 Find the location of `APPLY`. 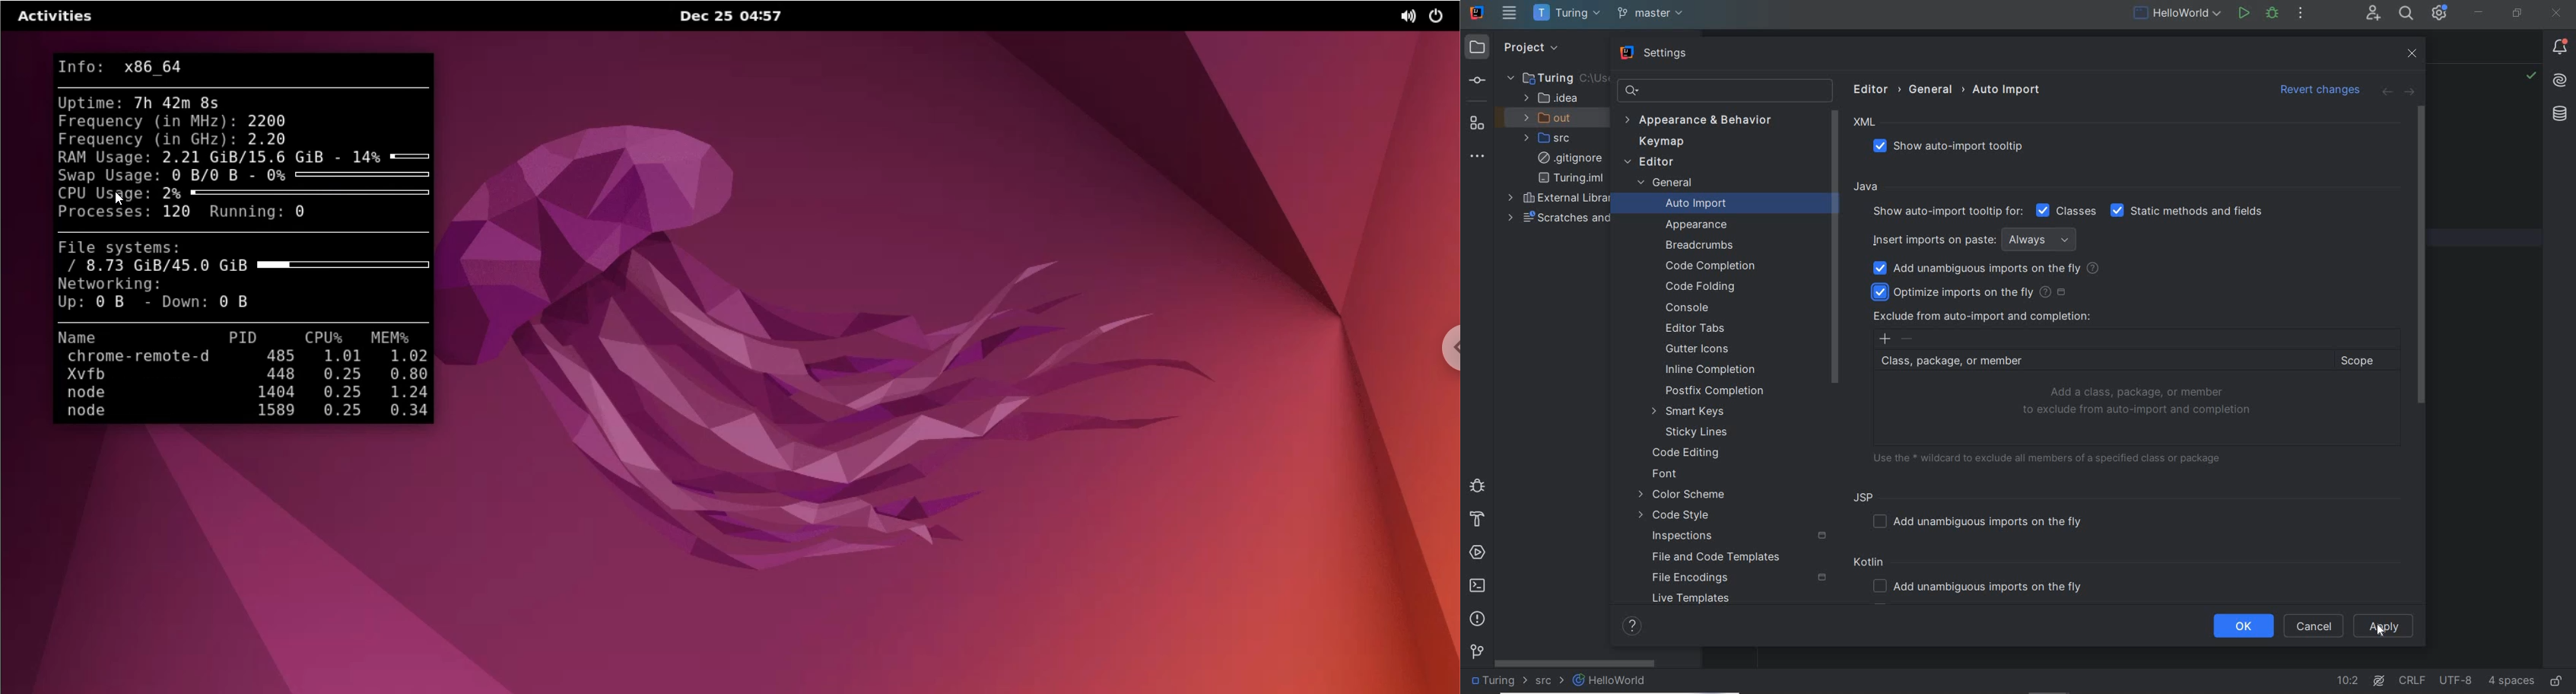

APPLY is located at coordinates (2387, 627).